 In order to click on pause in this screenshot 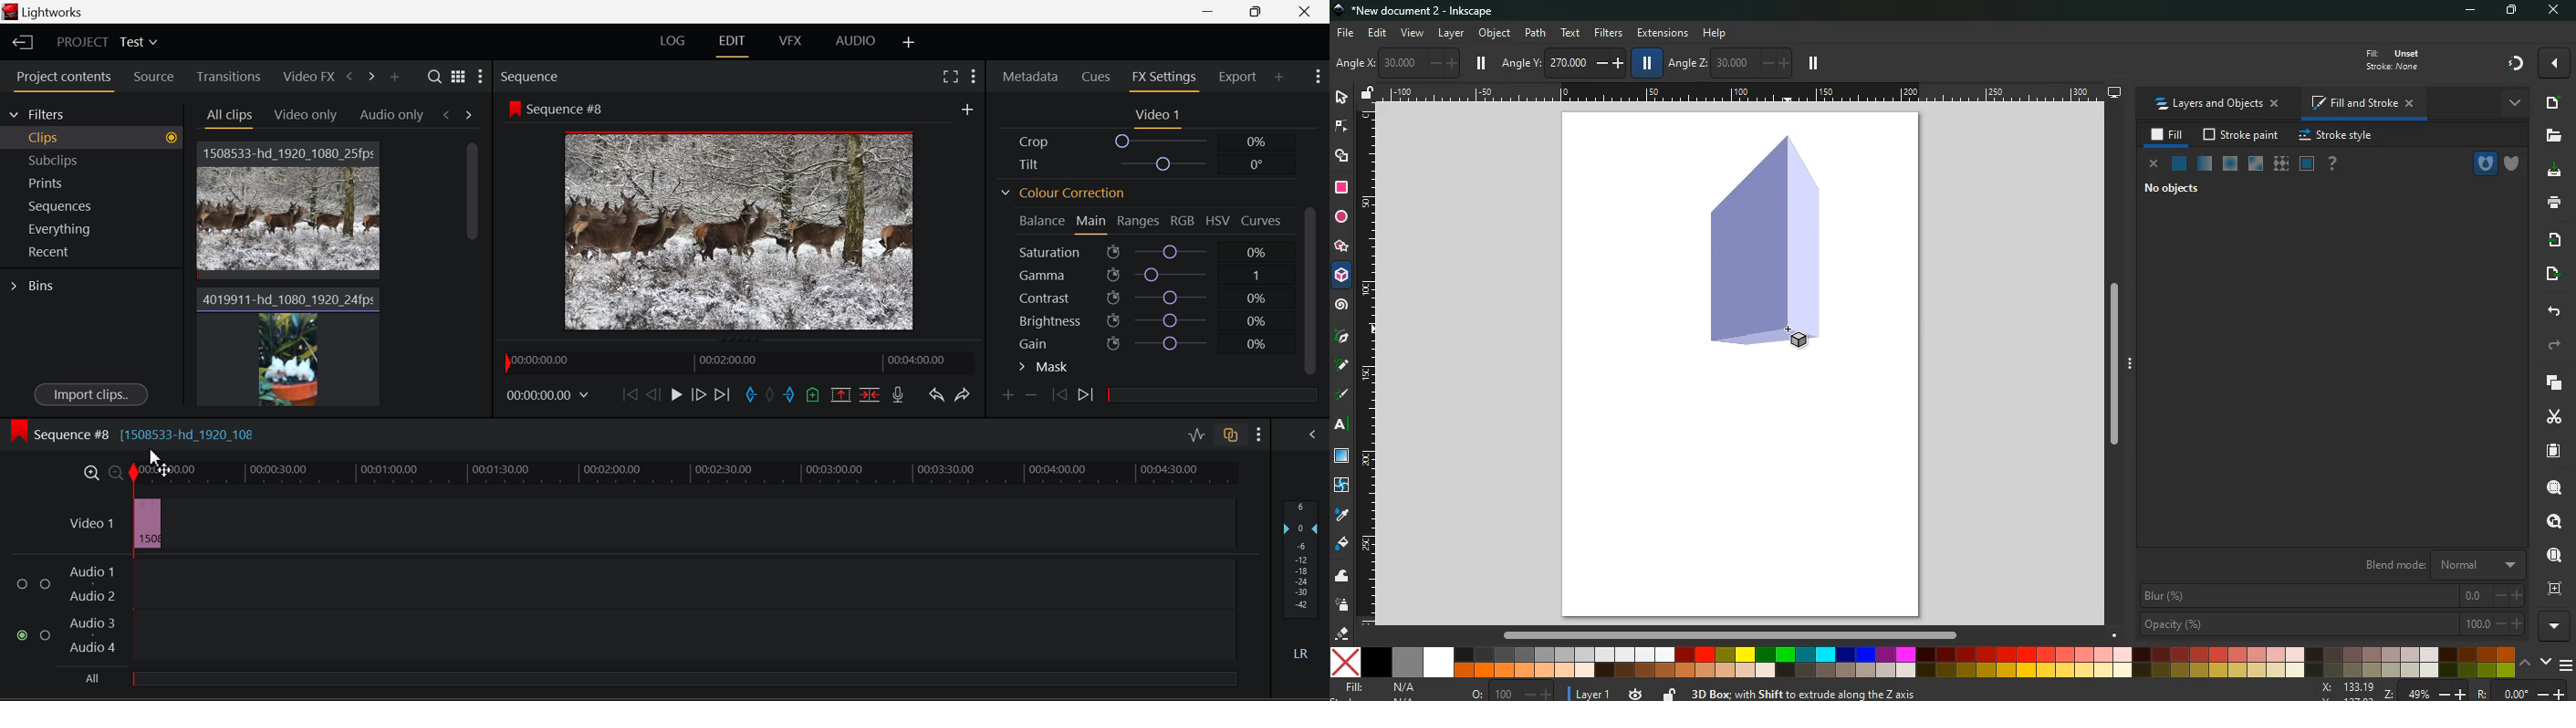, I will do `click(1813, 64)`.